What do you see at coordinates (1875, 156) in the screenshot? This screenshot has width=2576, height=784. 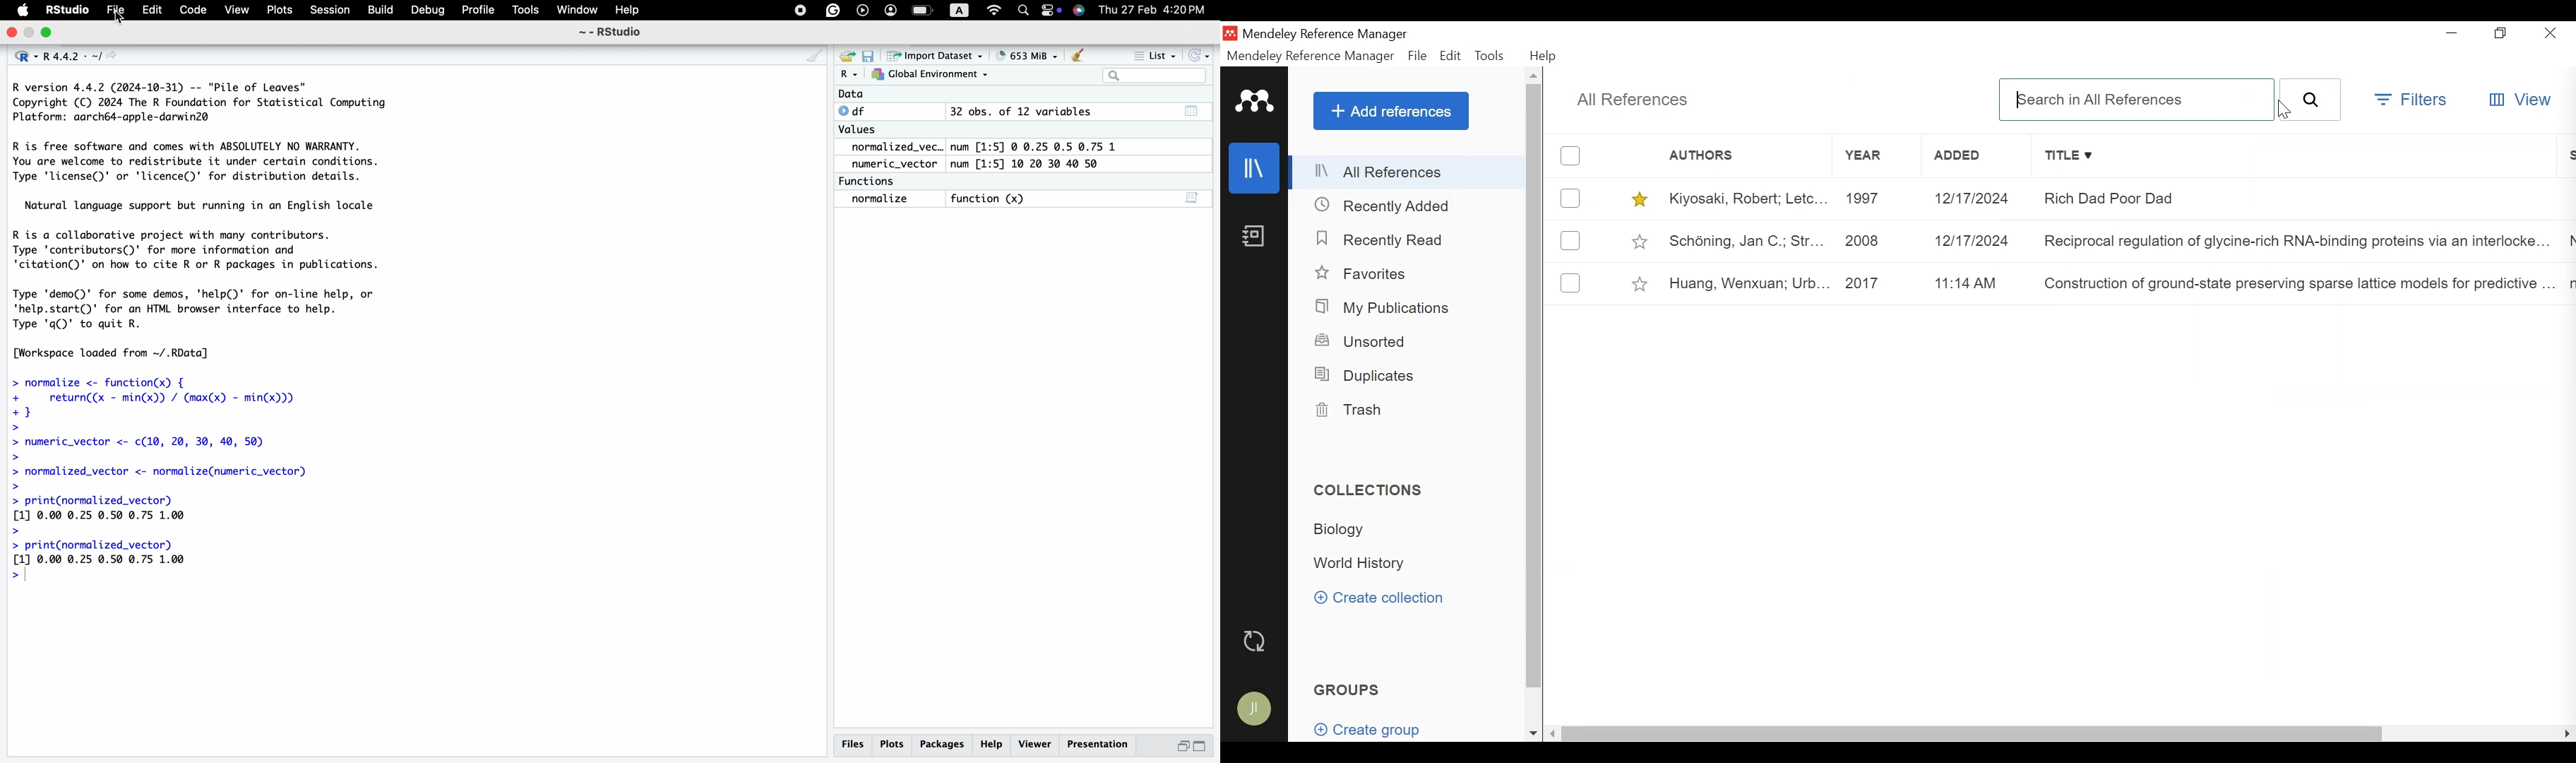 I see `Year` at bounding box center [1875, 156].